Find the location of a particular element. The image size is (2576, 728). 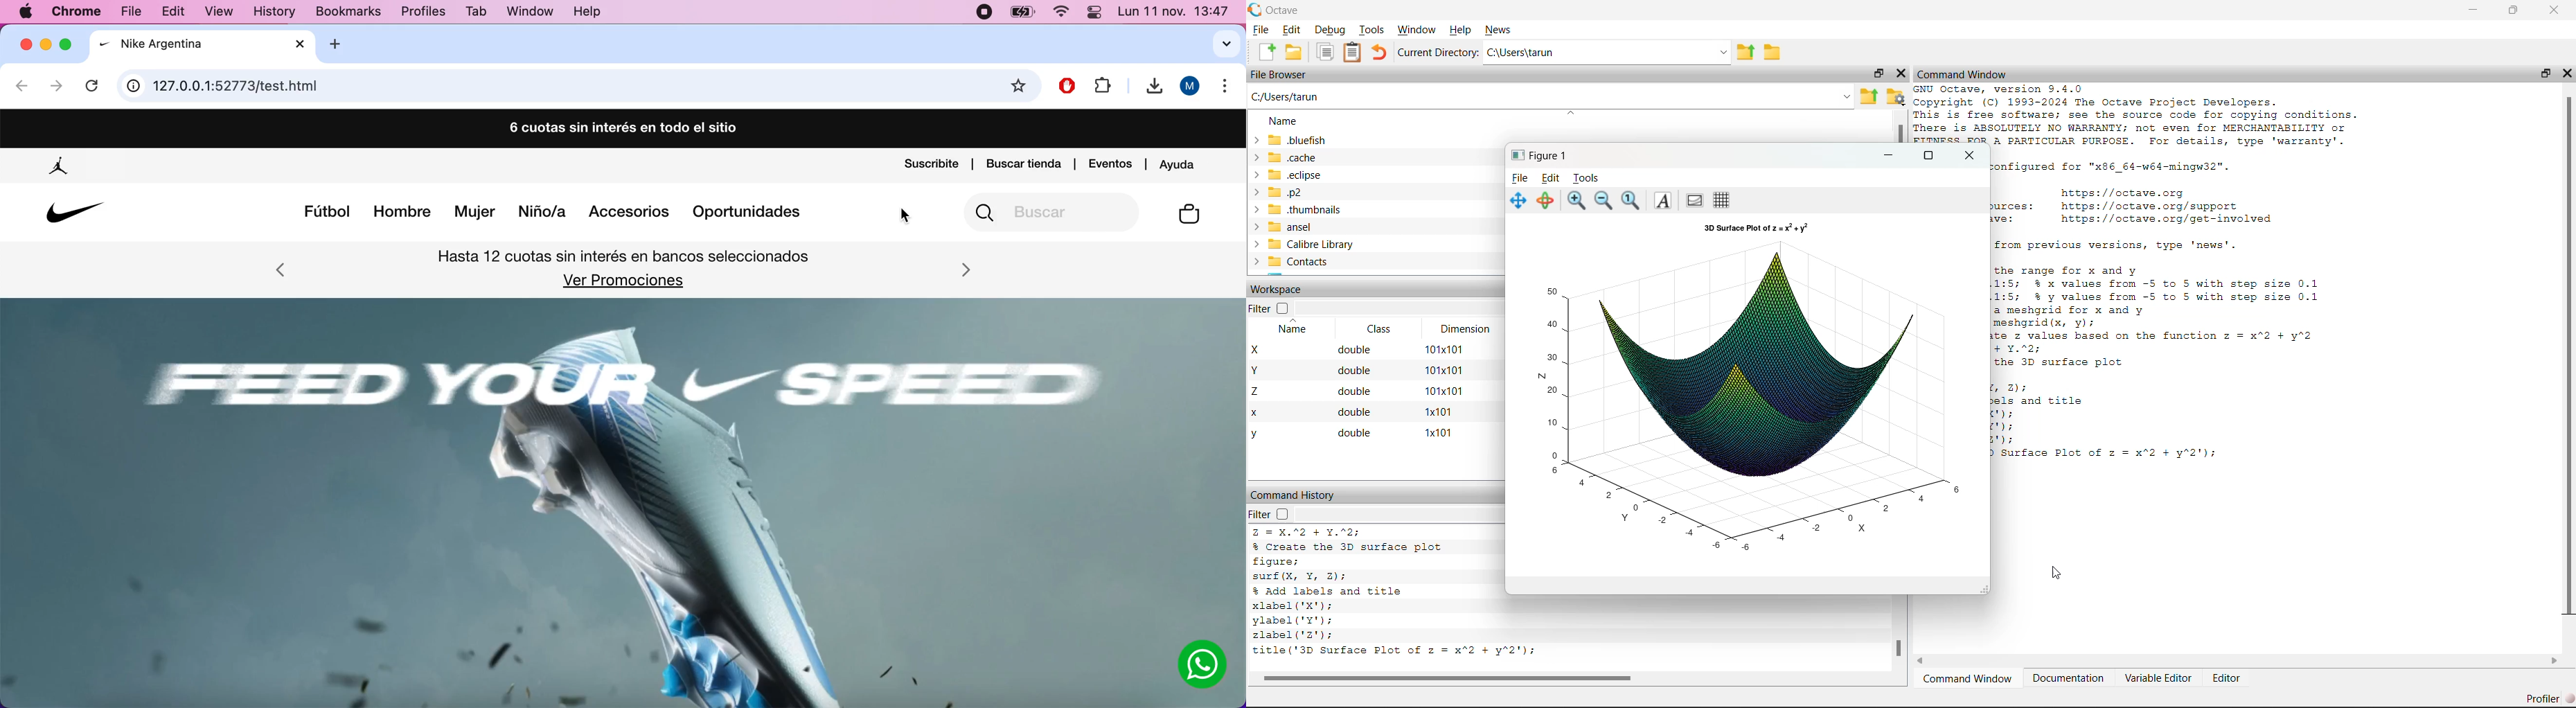

Figure is located at coordinates (1755, 404).